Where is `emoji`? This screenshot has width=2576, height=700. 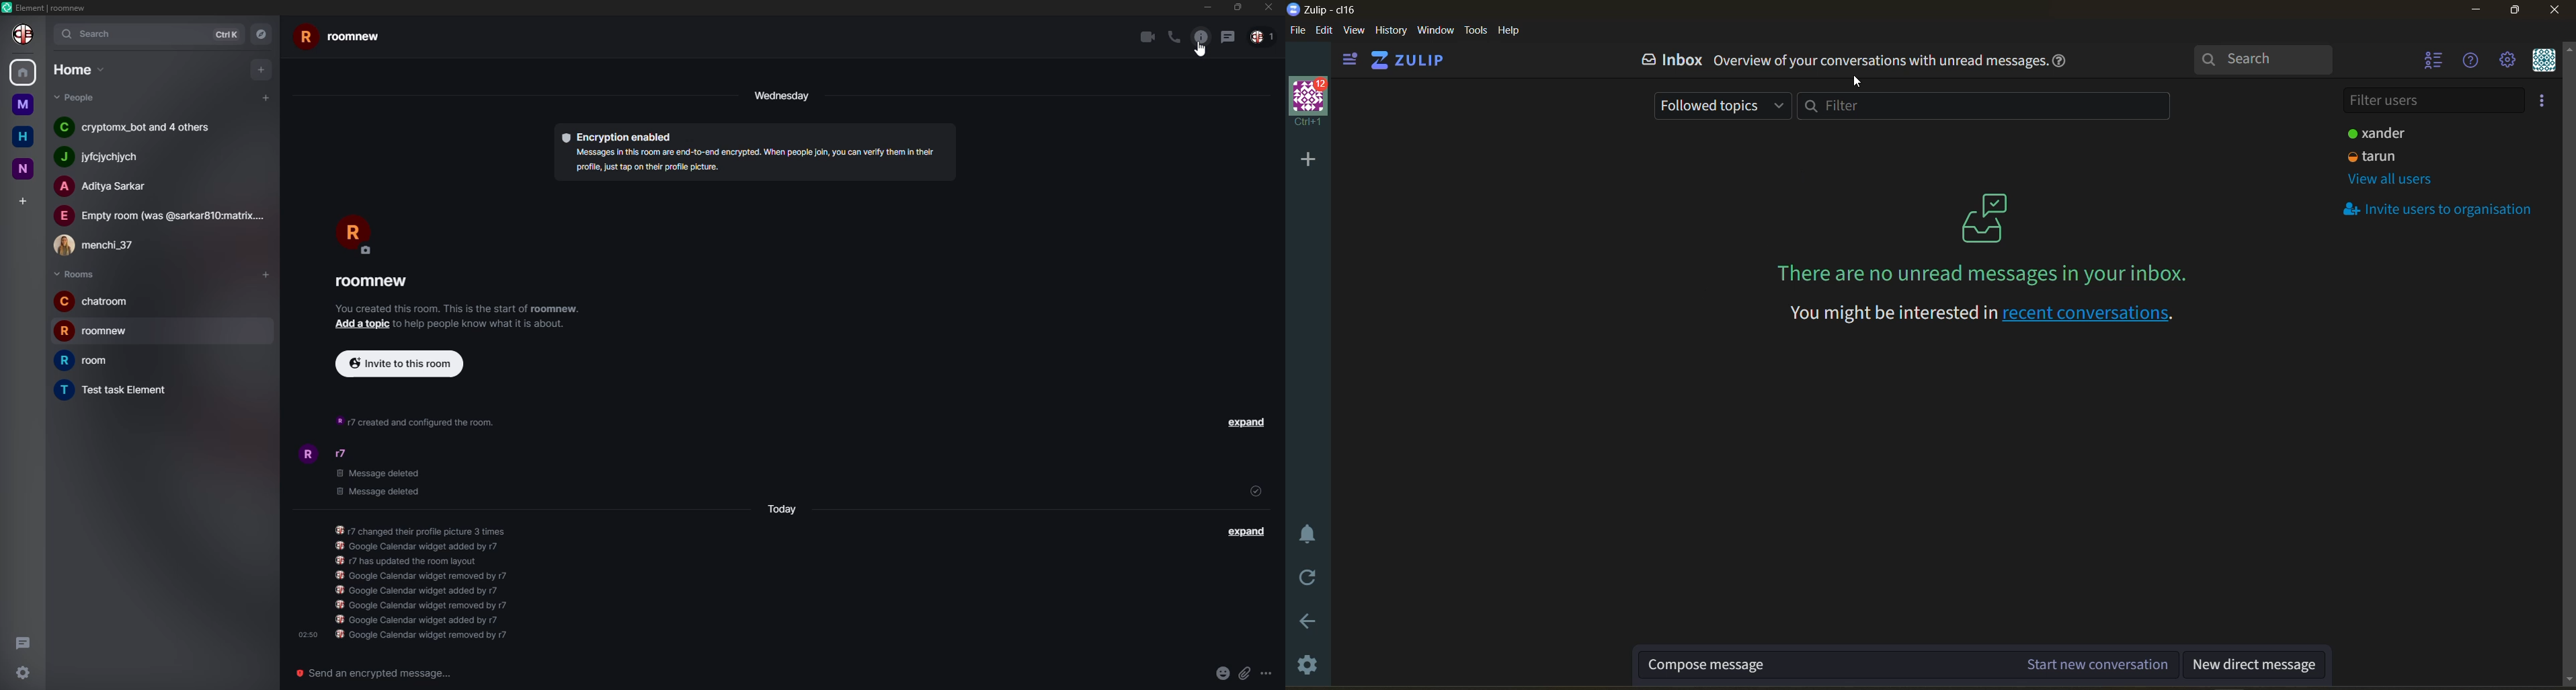
emoji is located at coordinates (1220, 672).